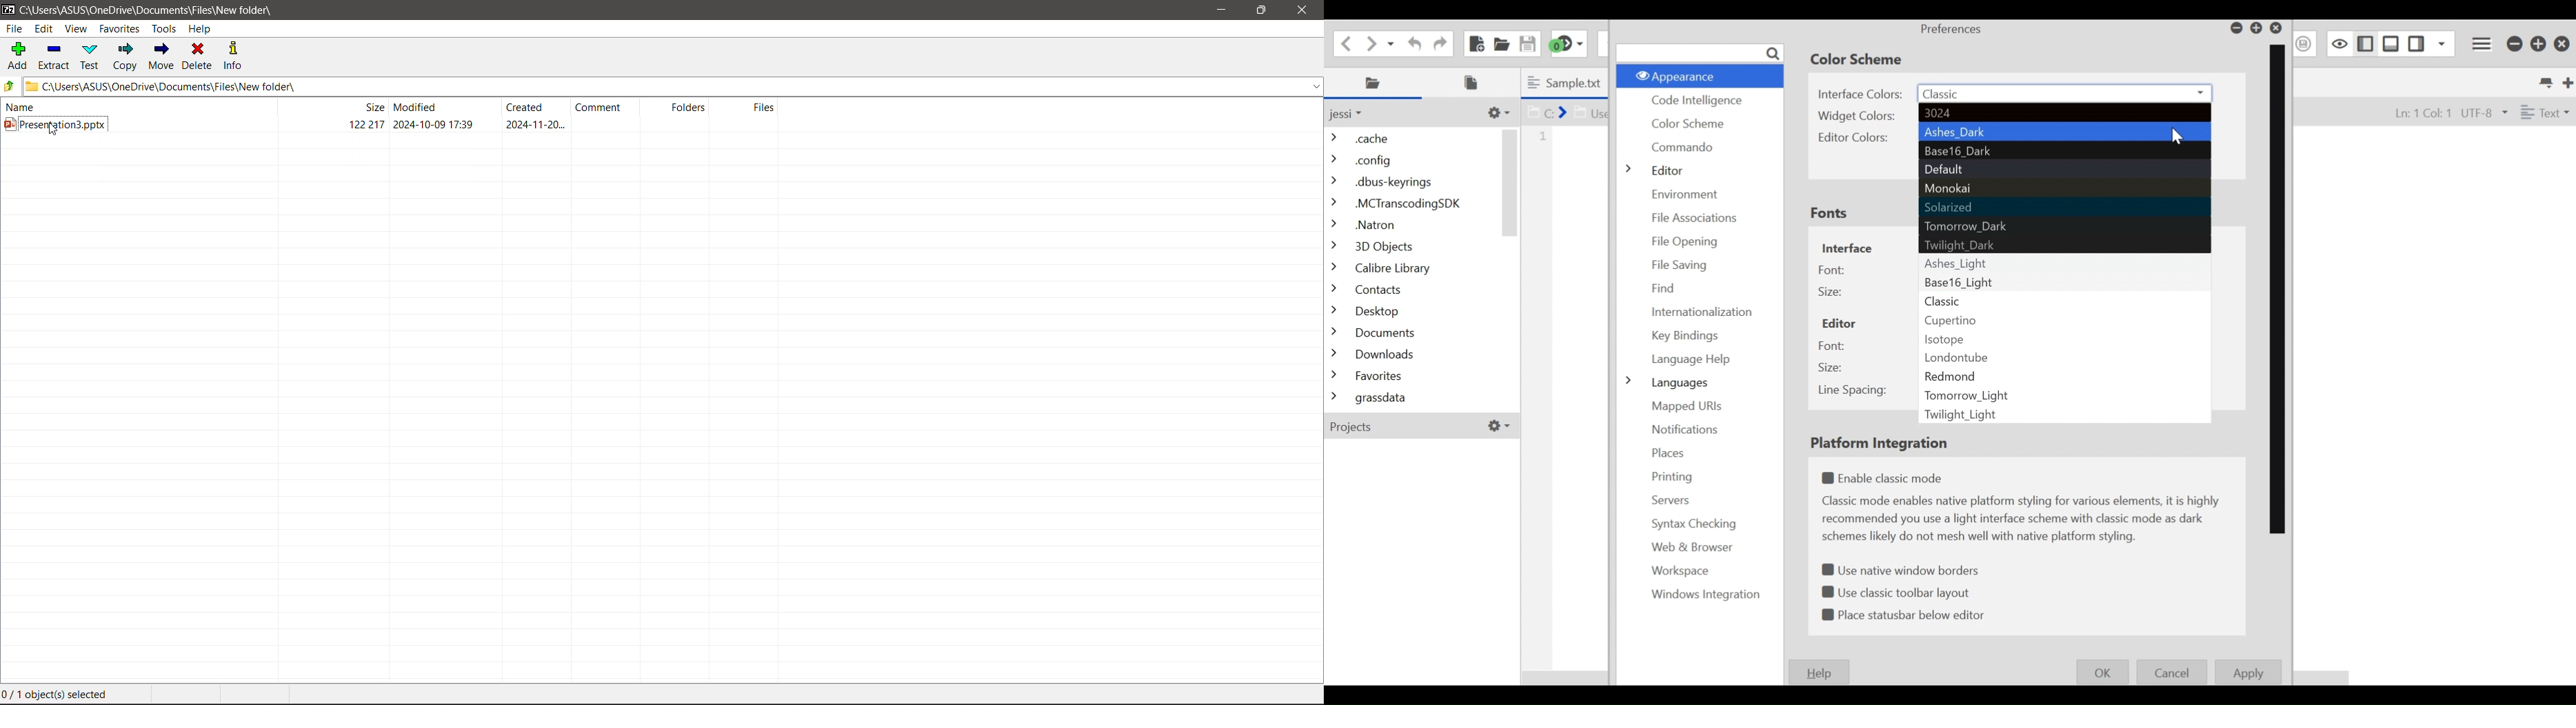  I want to click on Environment, so click(1689, 193).